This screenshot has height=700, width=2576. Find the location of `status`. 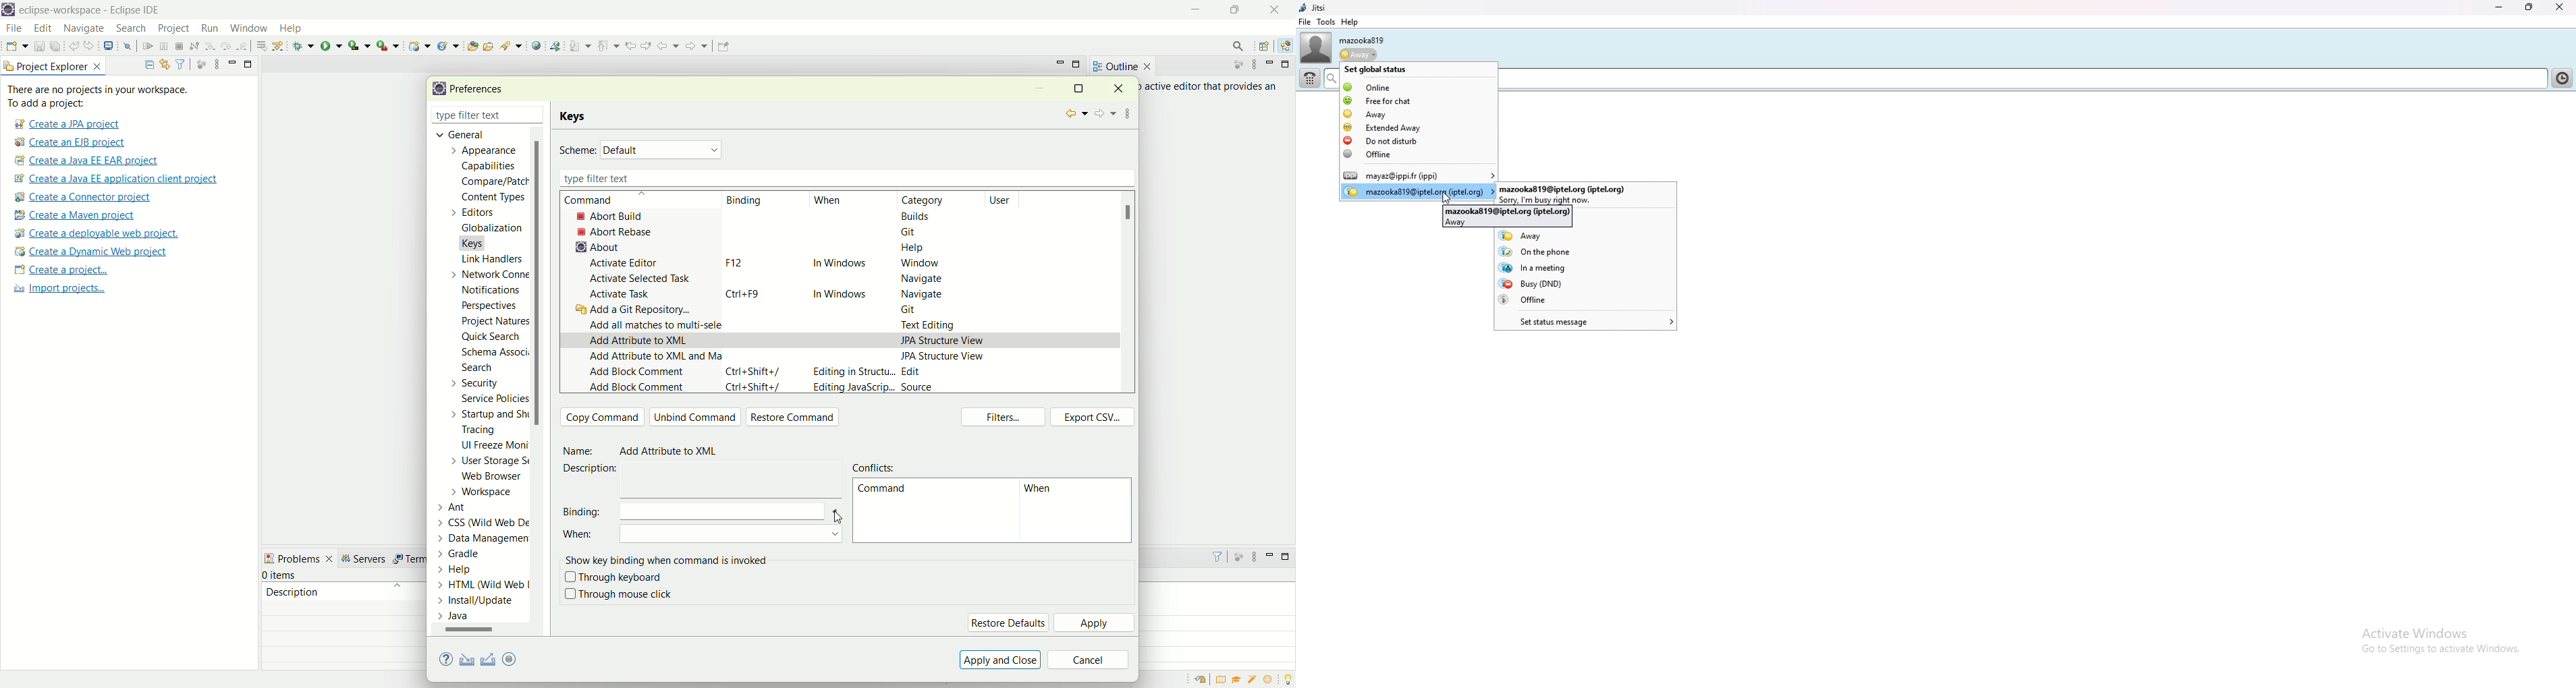

status is located at coordinates (1357, 55).